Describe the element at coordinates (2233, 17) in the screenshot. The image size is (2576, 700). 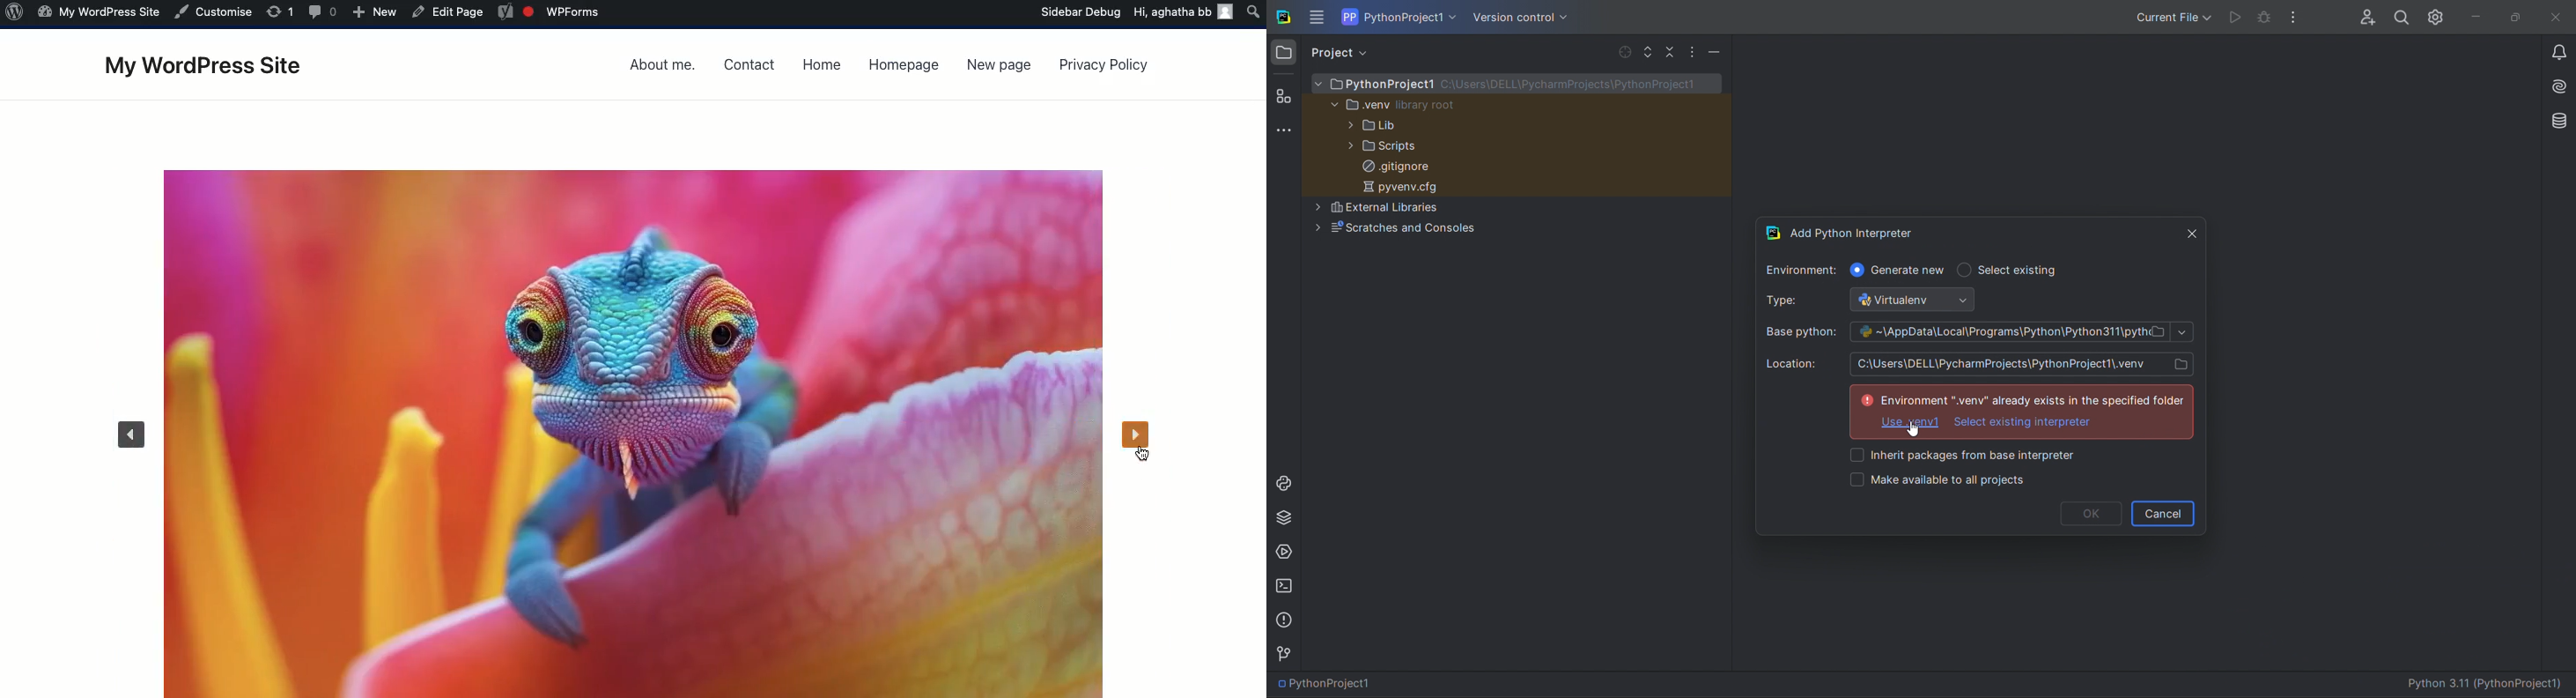
I see `run` at that location.